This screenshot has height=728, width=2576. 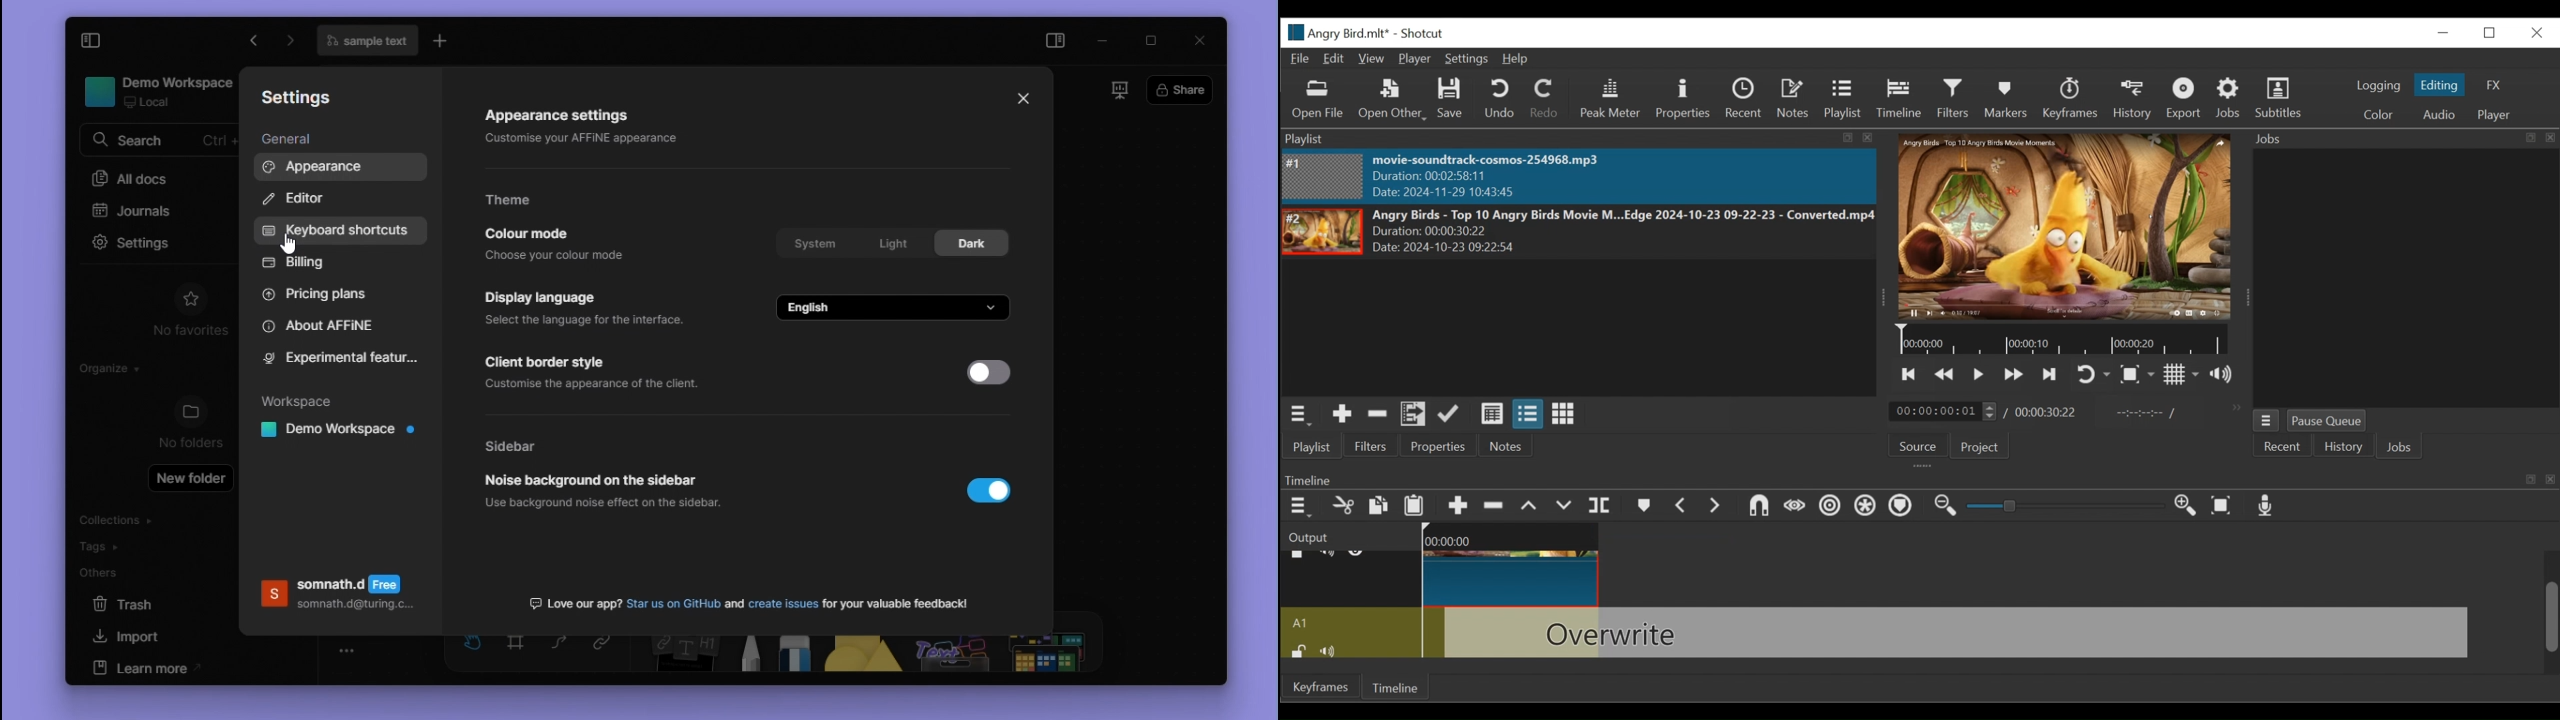 I want to click on filename text, so click(x=366, y=41).